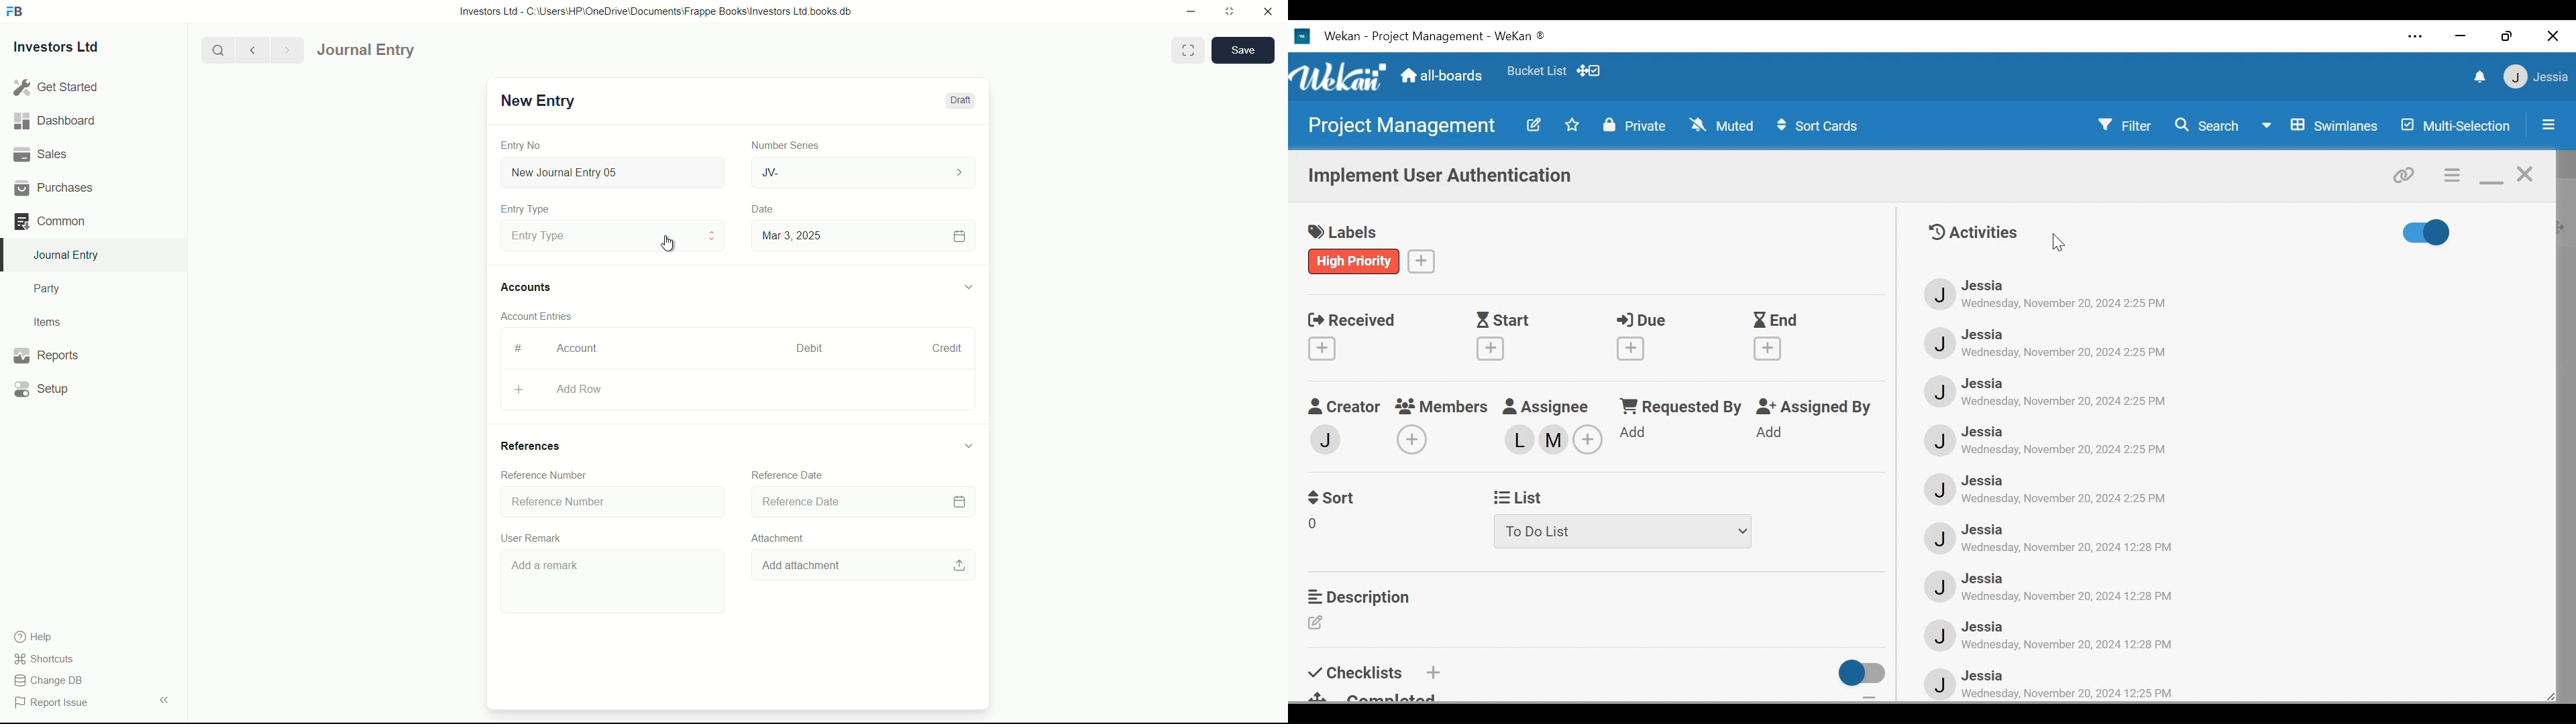  I want to click on Reference Date, so click(859, 503).